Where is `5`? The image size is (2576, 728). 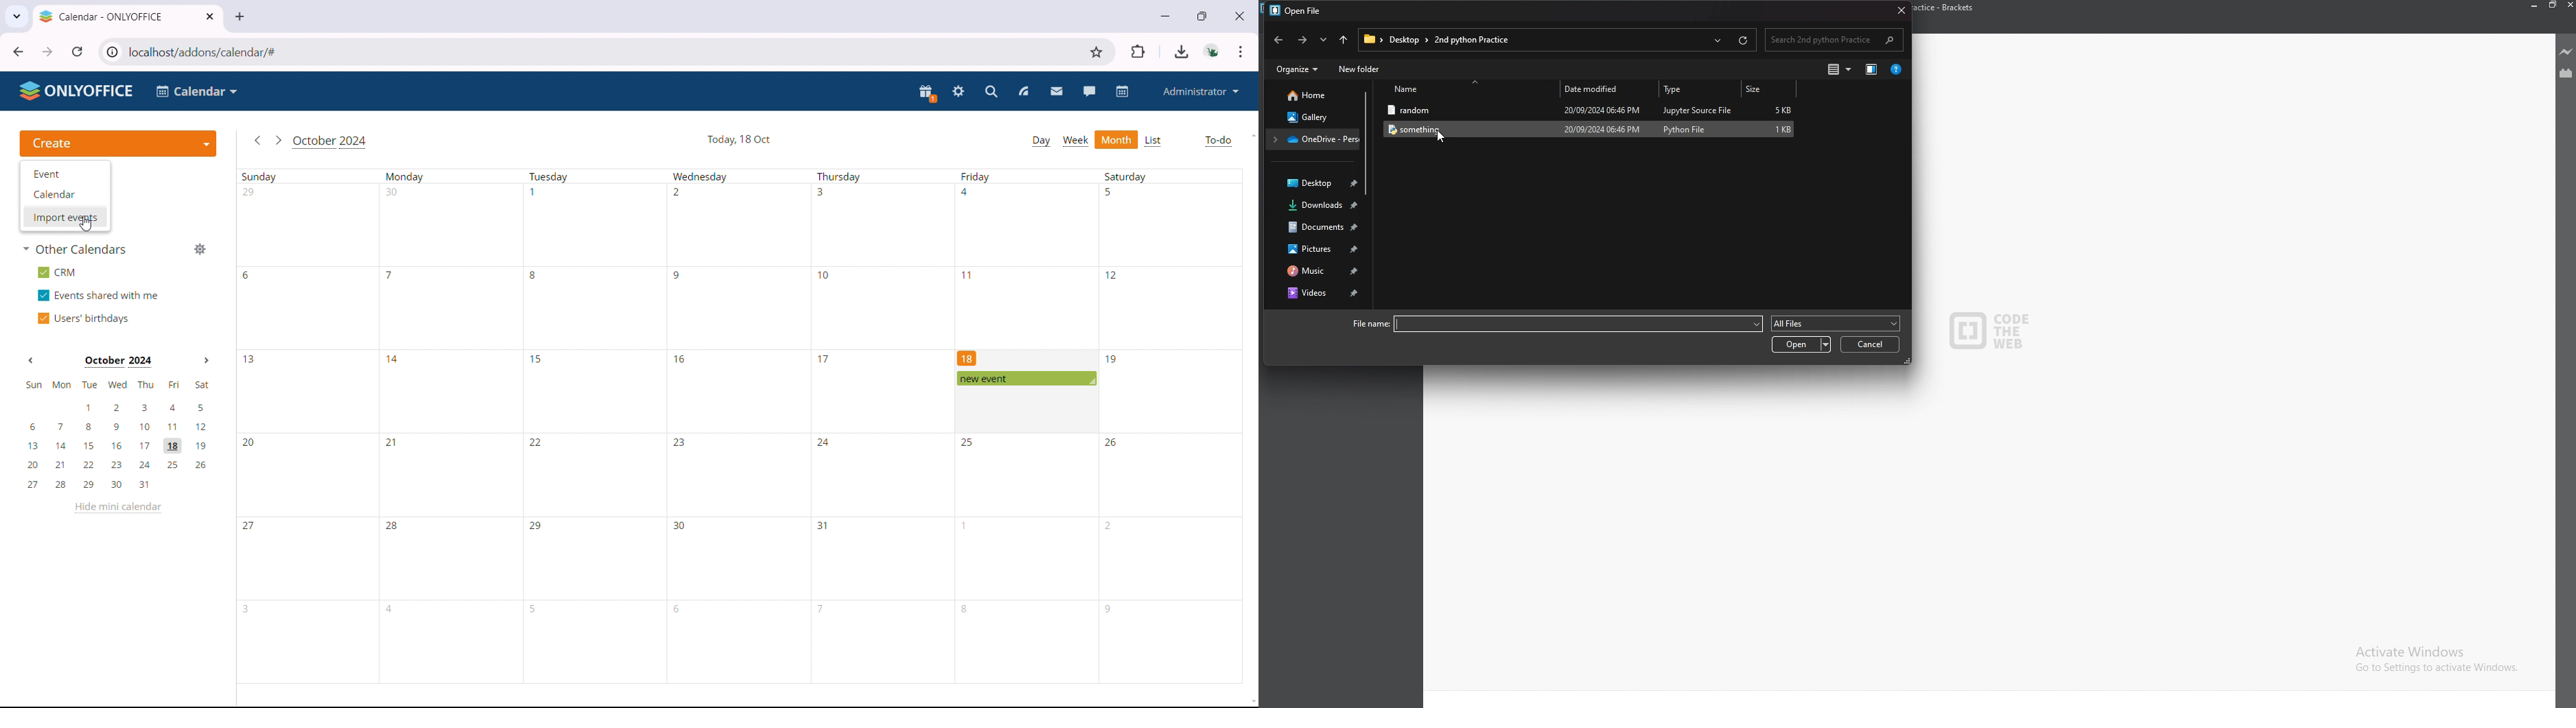
5 is located at coordinates (535, 609).